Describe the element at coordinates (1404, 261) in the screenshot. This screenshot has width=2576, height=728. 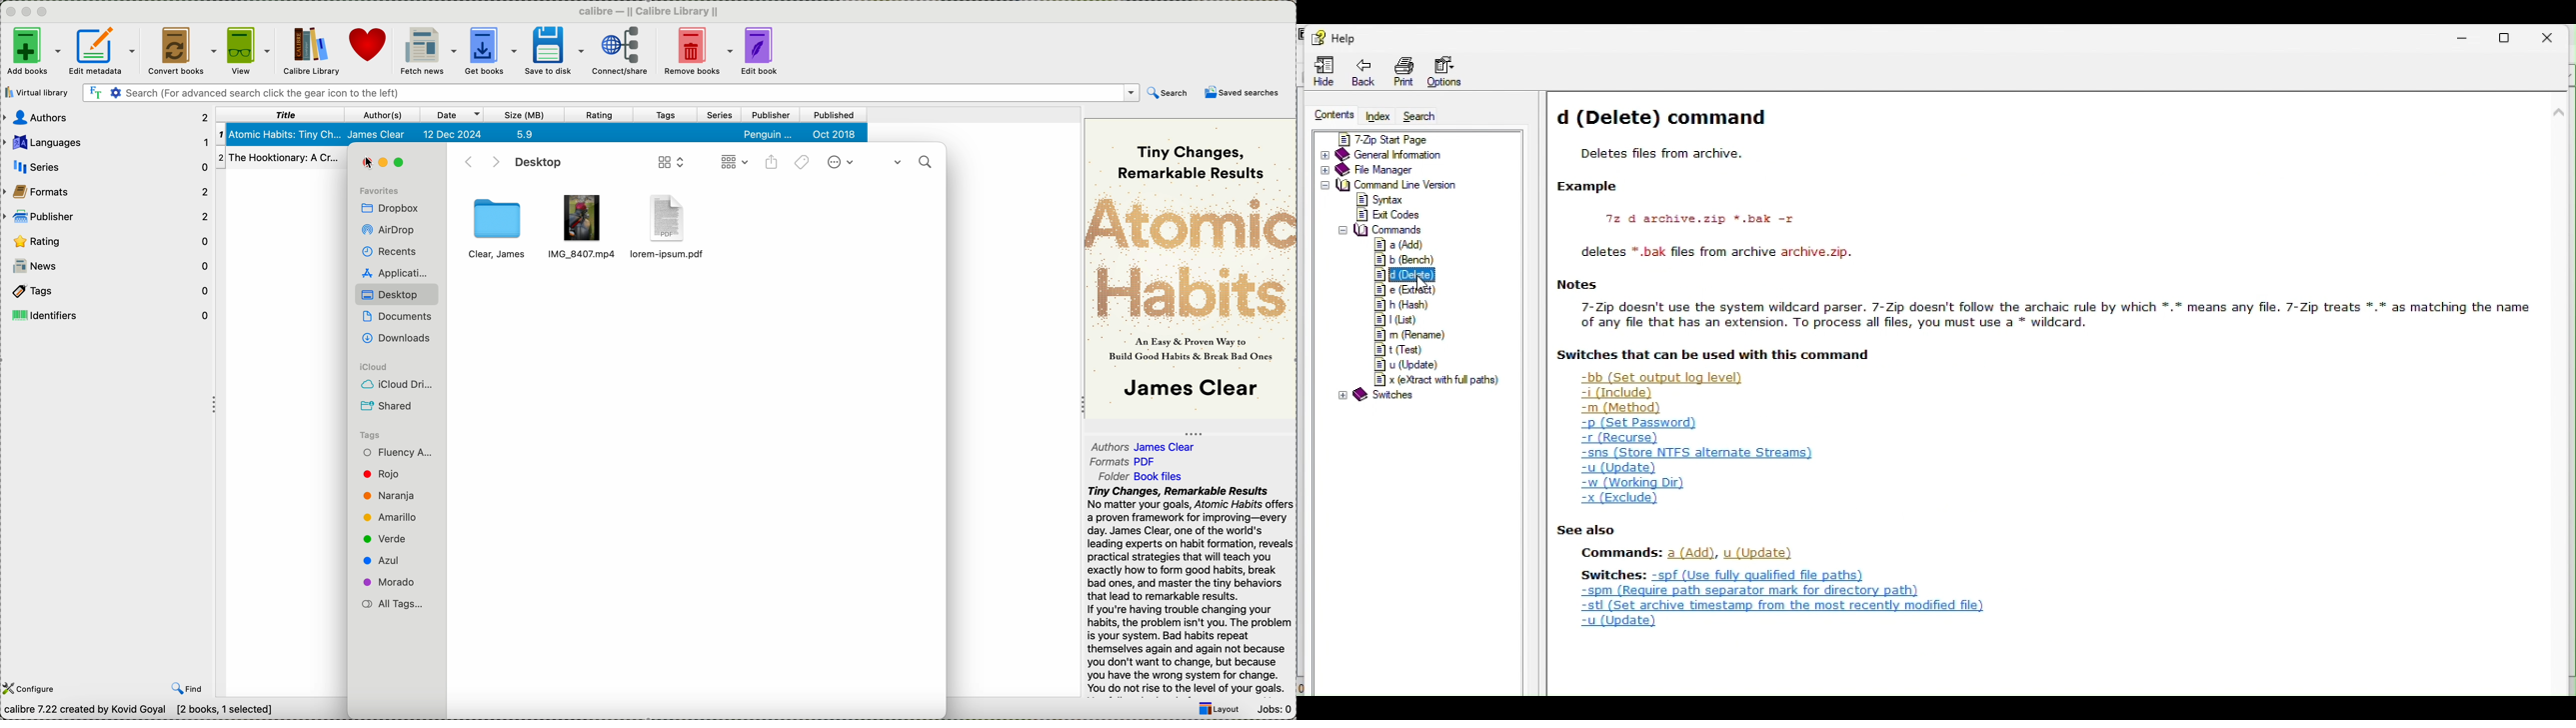
I see `b` at that location.